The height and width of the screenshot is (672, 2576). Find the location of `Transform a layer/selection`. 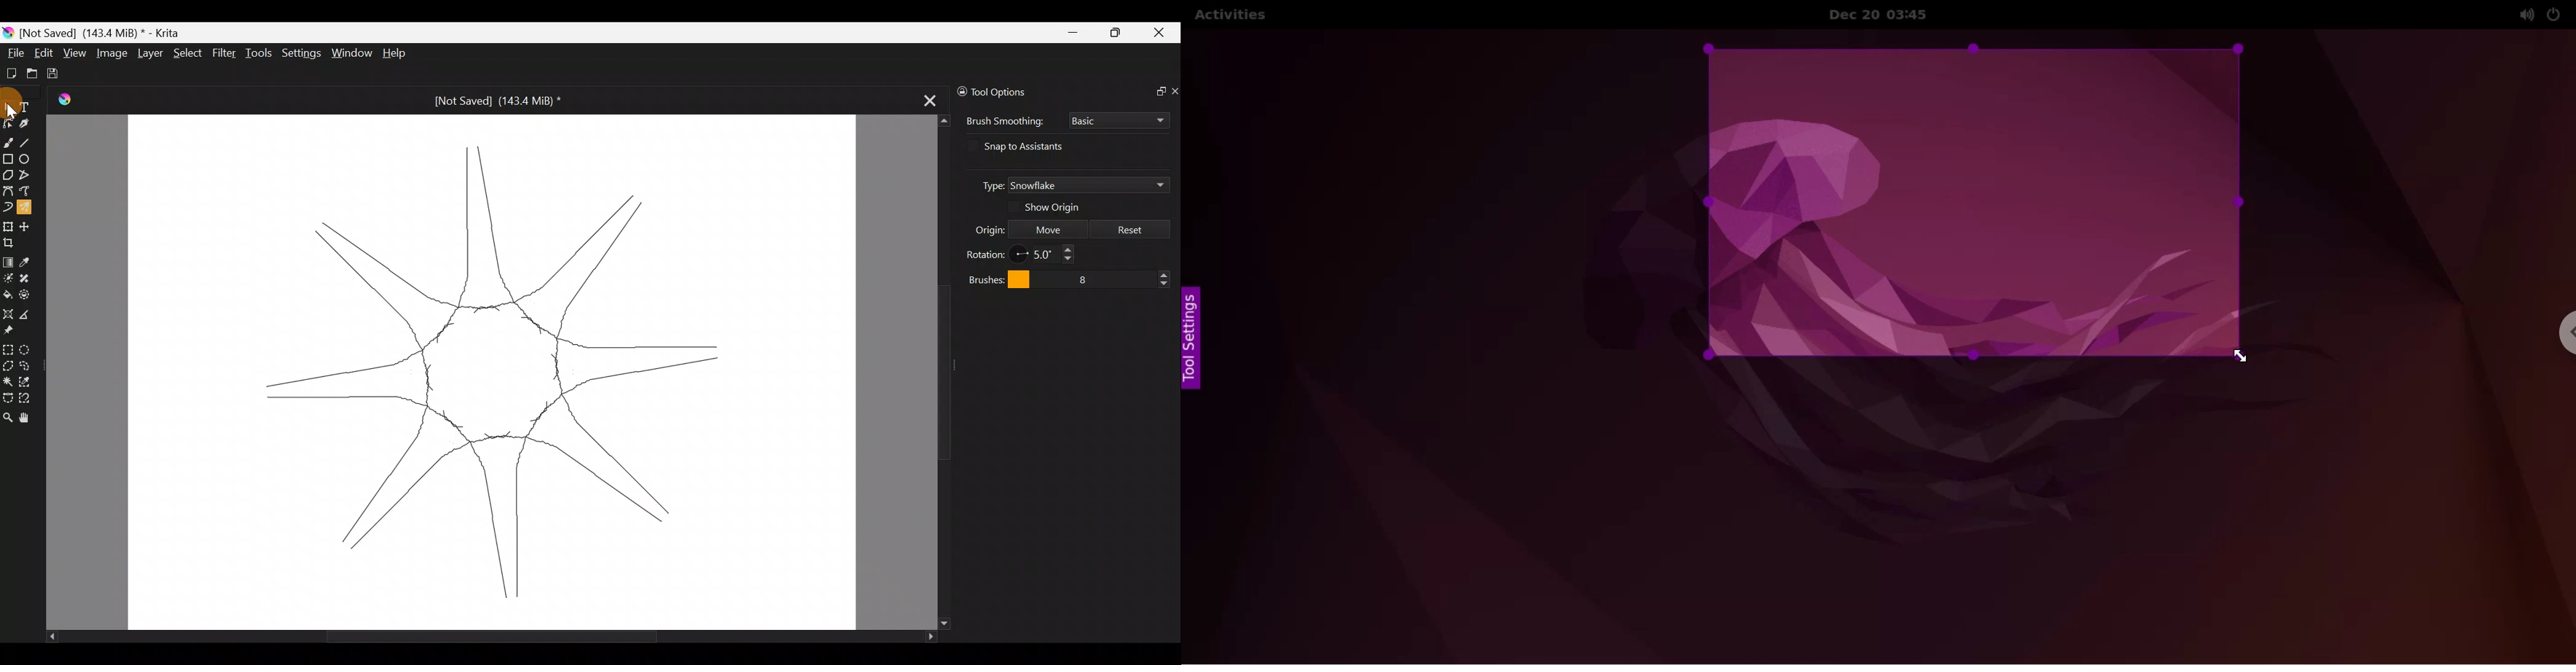

Transform a layer/selection is located at coordinates (8, 225).